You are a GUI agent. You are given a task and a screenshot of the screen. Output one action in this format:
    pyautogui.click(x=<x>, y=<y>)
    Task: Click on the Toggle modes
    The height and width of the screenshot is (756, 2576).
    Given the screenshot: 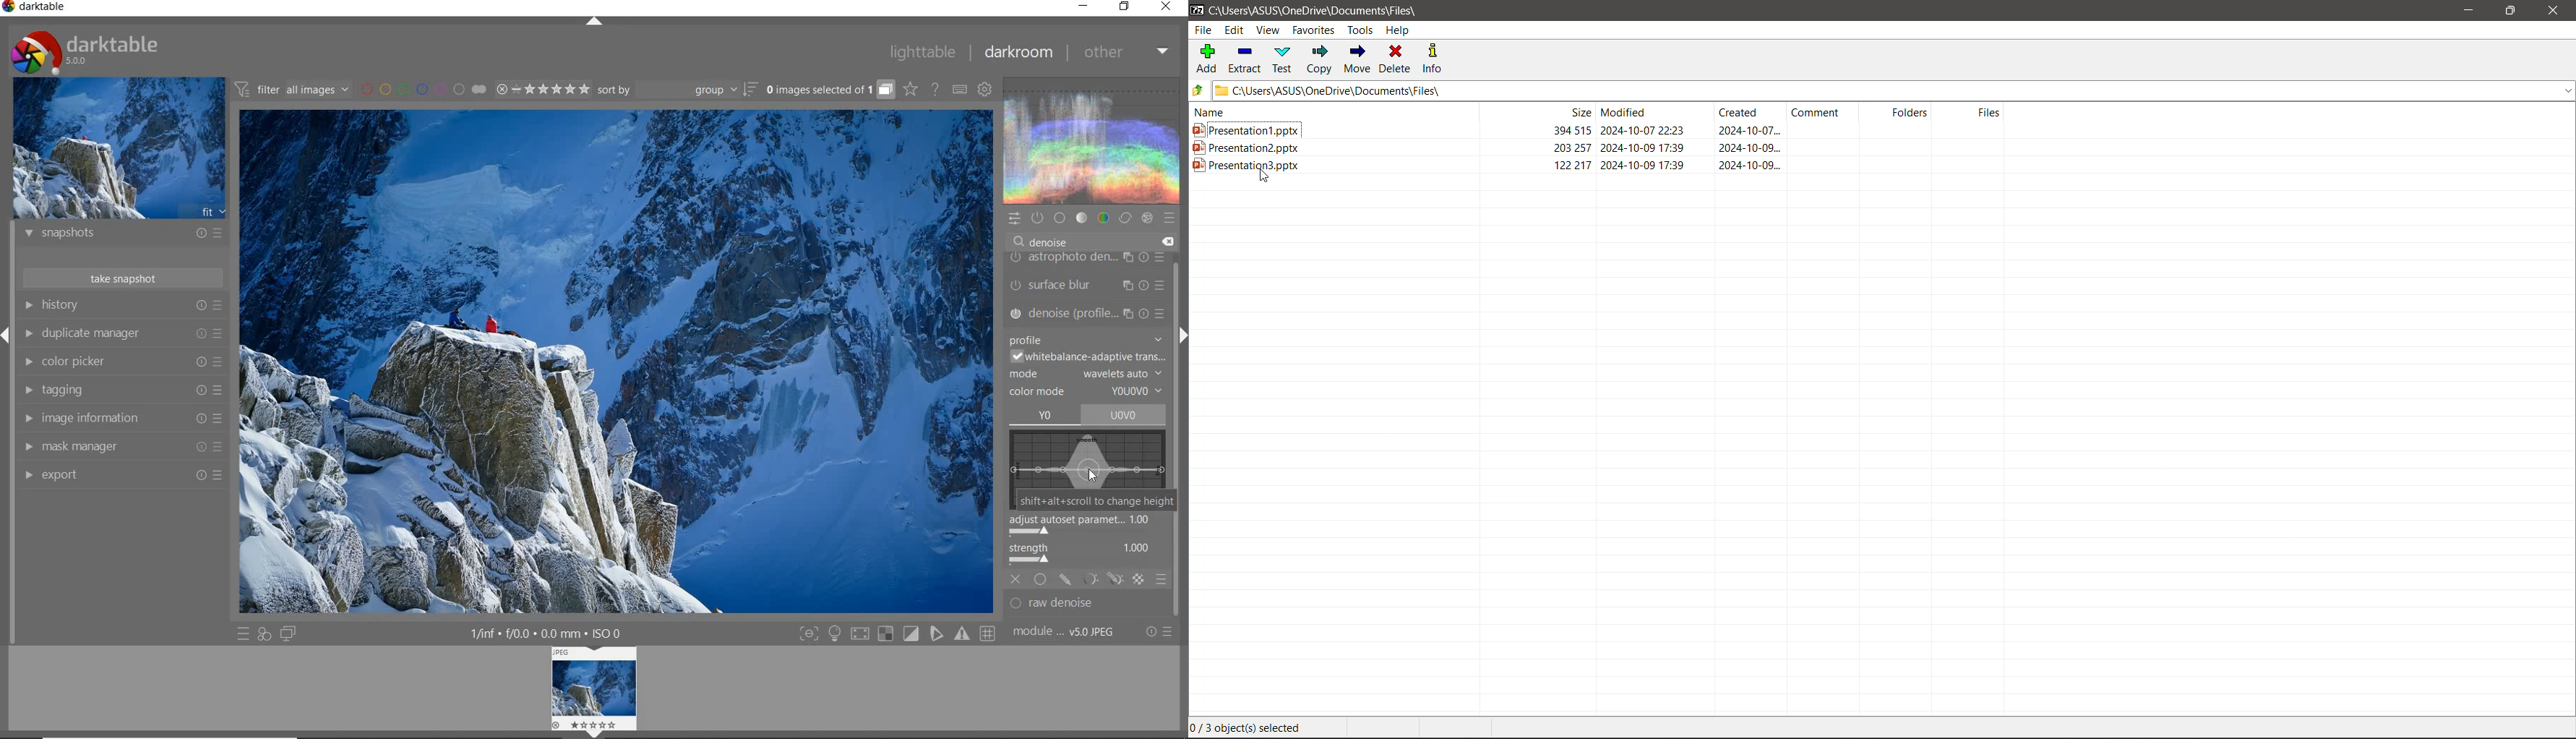 What is the action you would take?
    pyautogui.click(x=897, y=632)
    